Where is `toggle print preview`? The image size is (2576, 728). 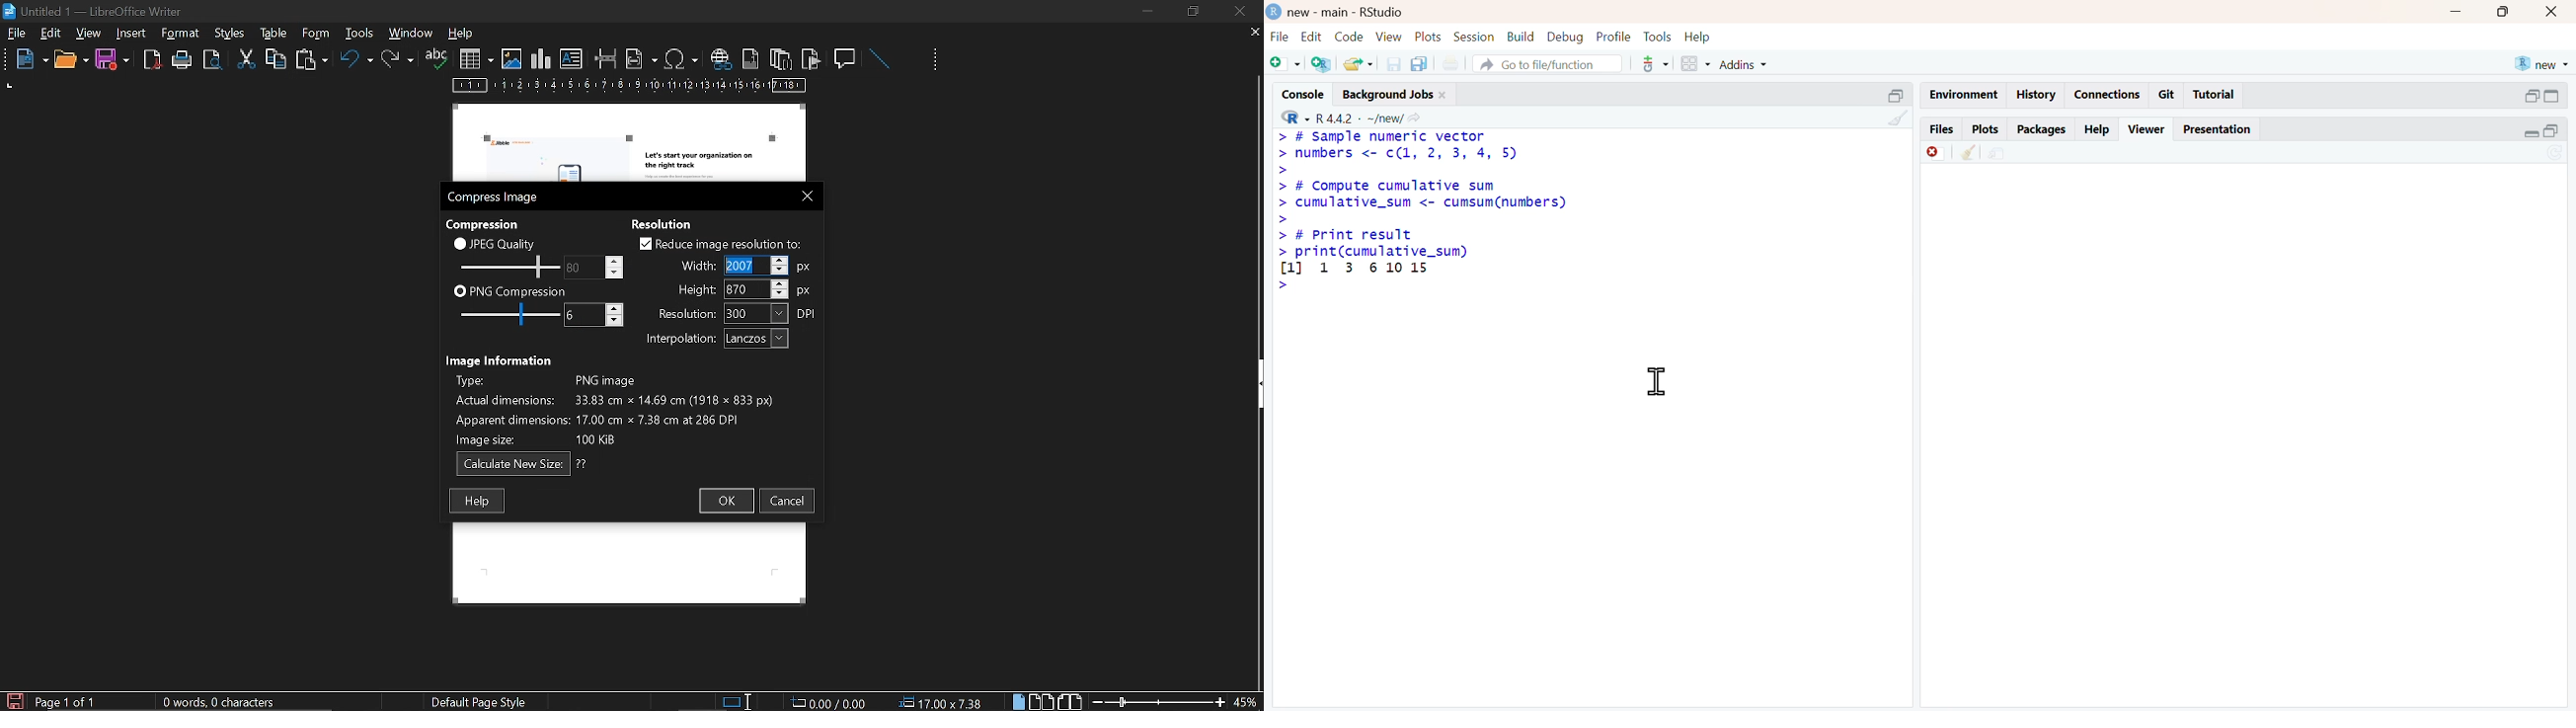
toggle print preview is located at coordinates (215, 60).